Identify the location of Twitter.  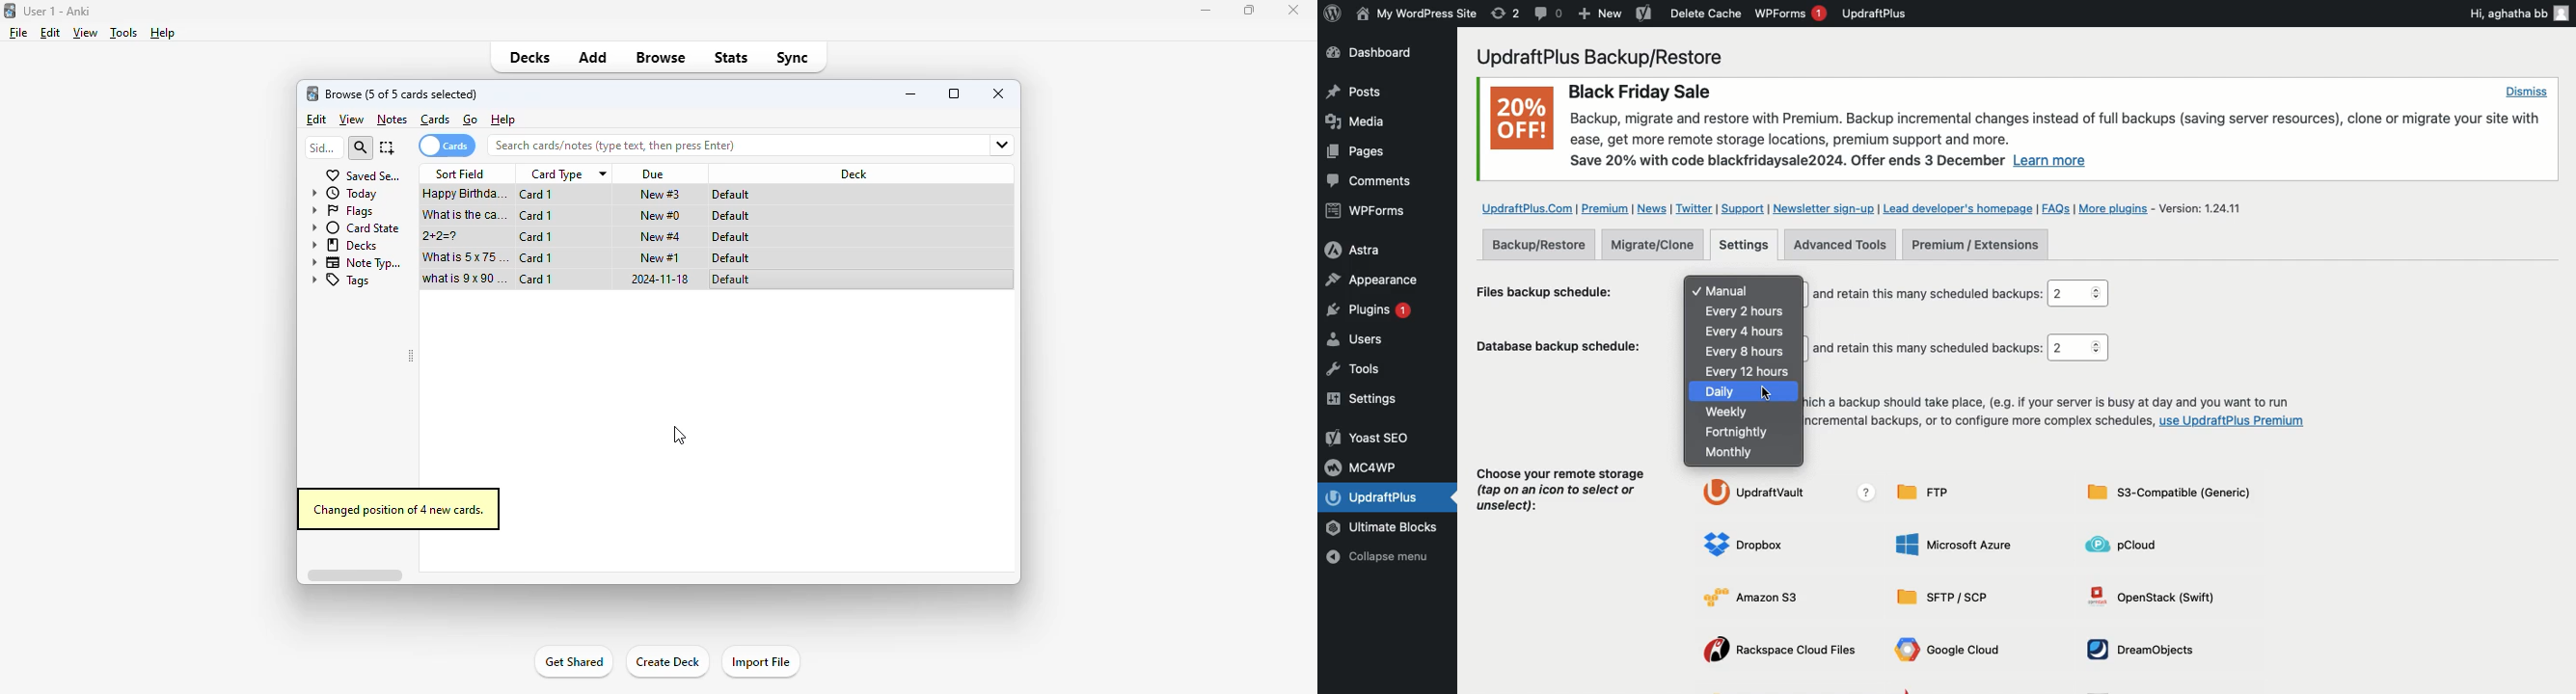
(1694, 209).